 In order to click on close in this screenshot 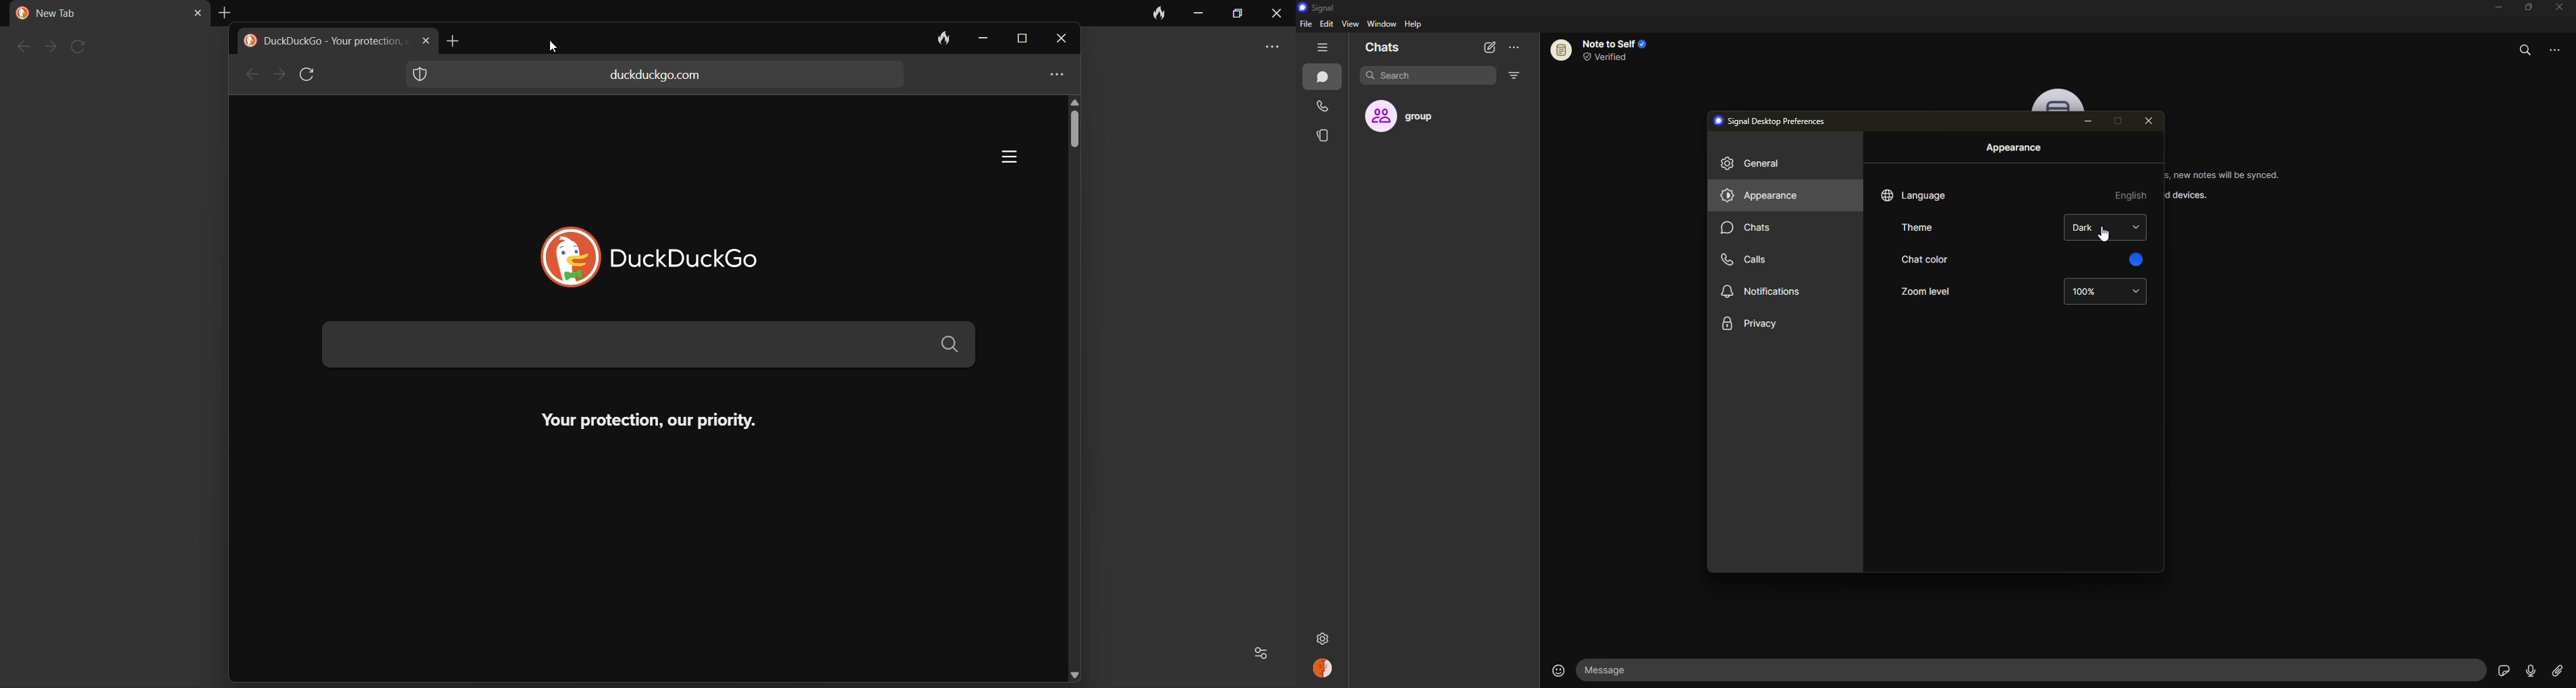, I will do `click(1276, 14)`.